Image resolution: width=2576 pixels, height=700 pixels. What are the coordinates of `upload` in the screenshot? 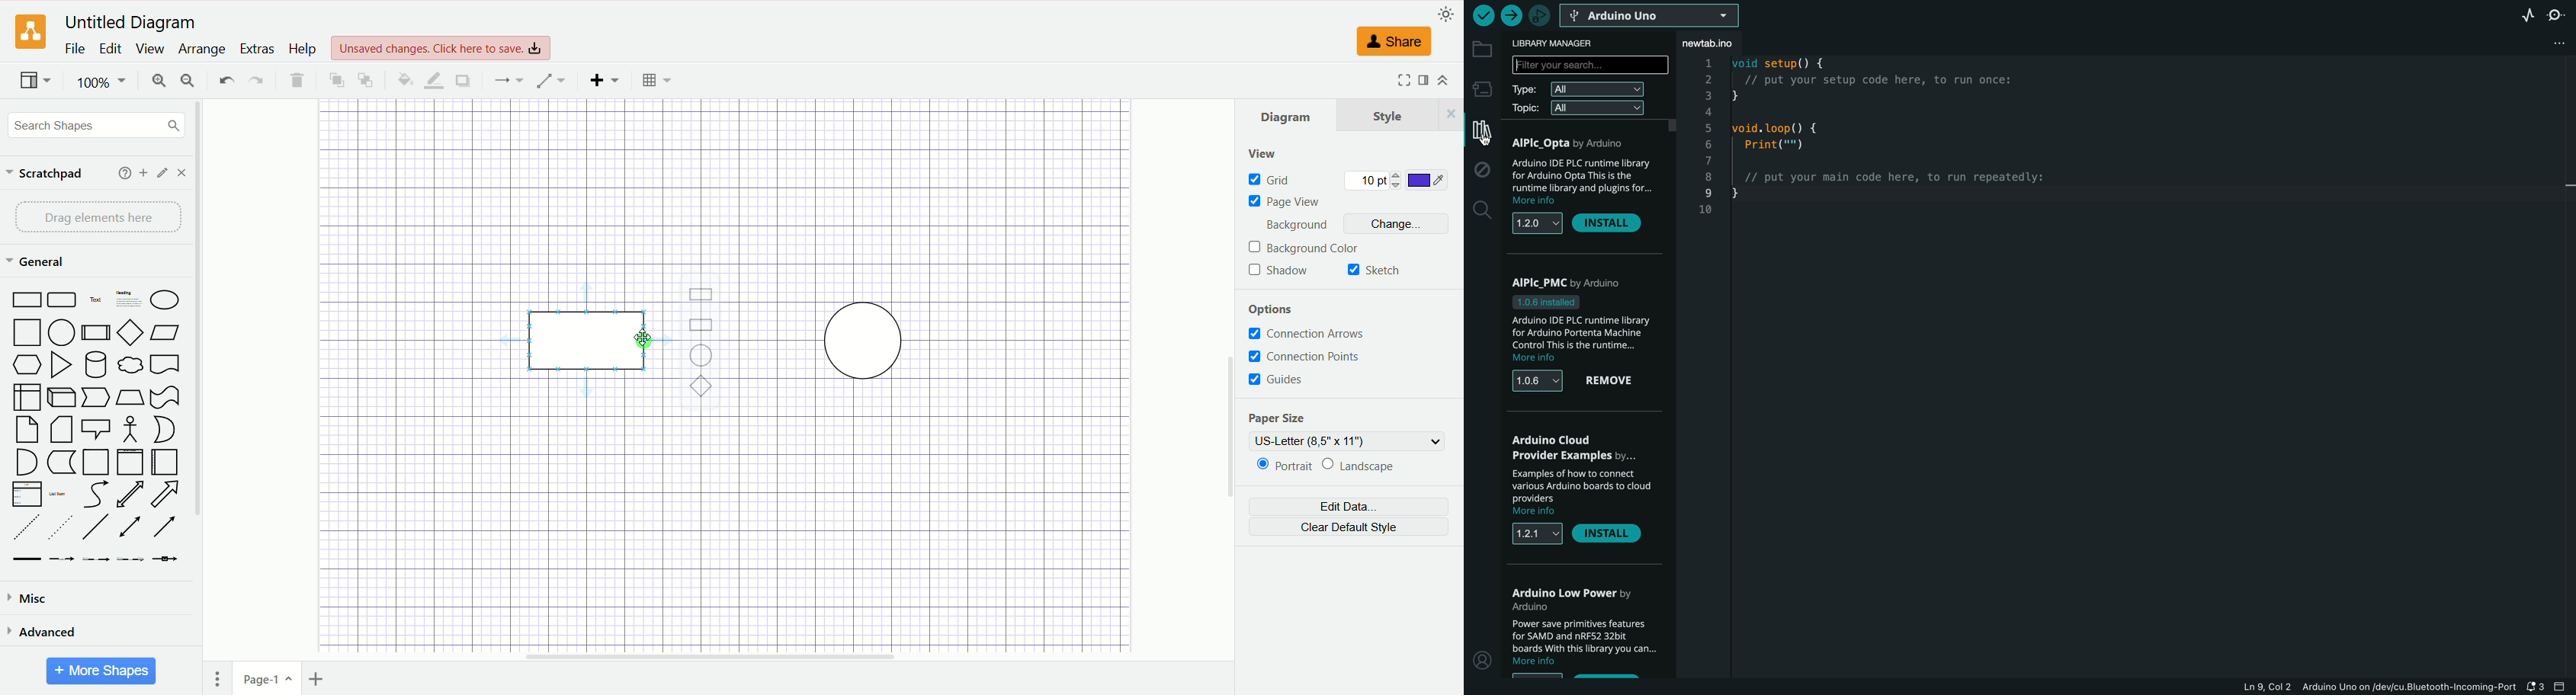 It's located at (1510, 15).